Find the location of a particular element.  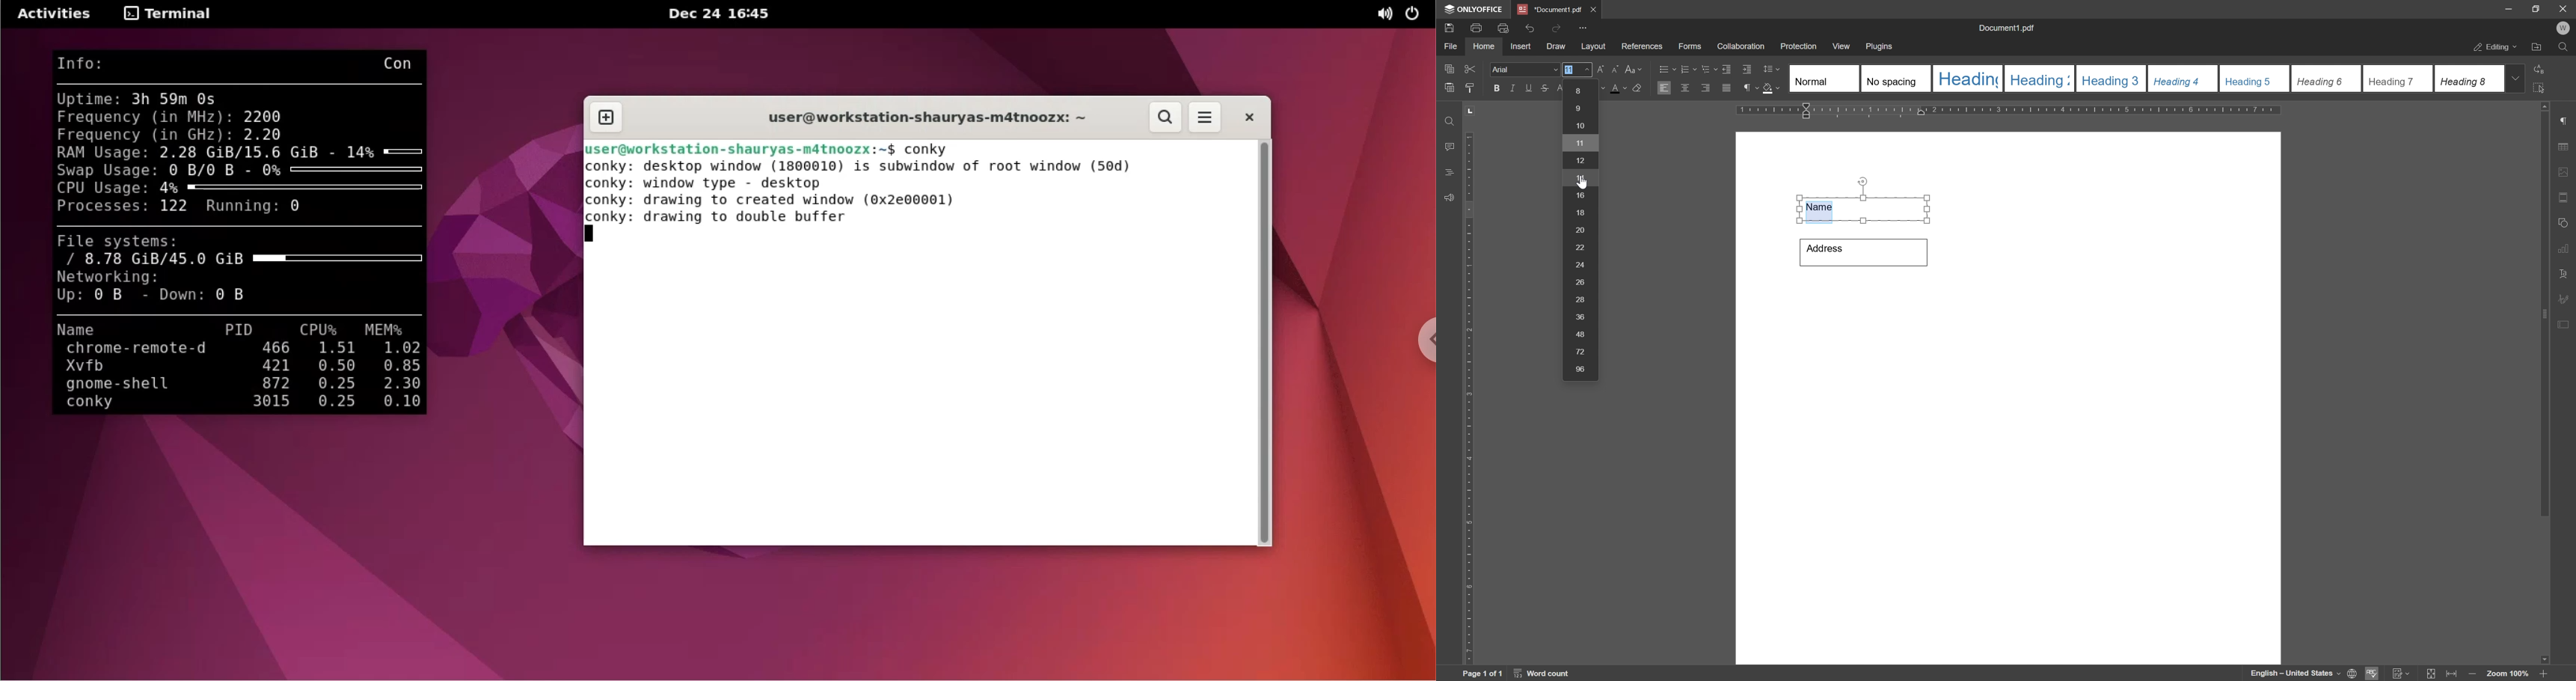

chart settings is located at coordinates (2567, 250).